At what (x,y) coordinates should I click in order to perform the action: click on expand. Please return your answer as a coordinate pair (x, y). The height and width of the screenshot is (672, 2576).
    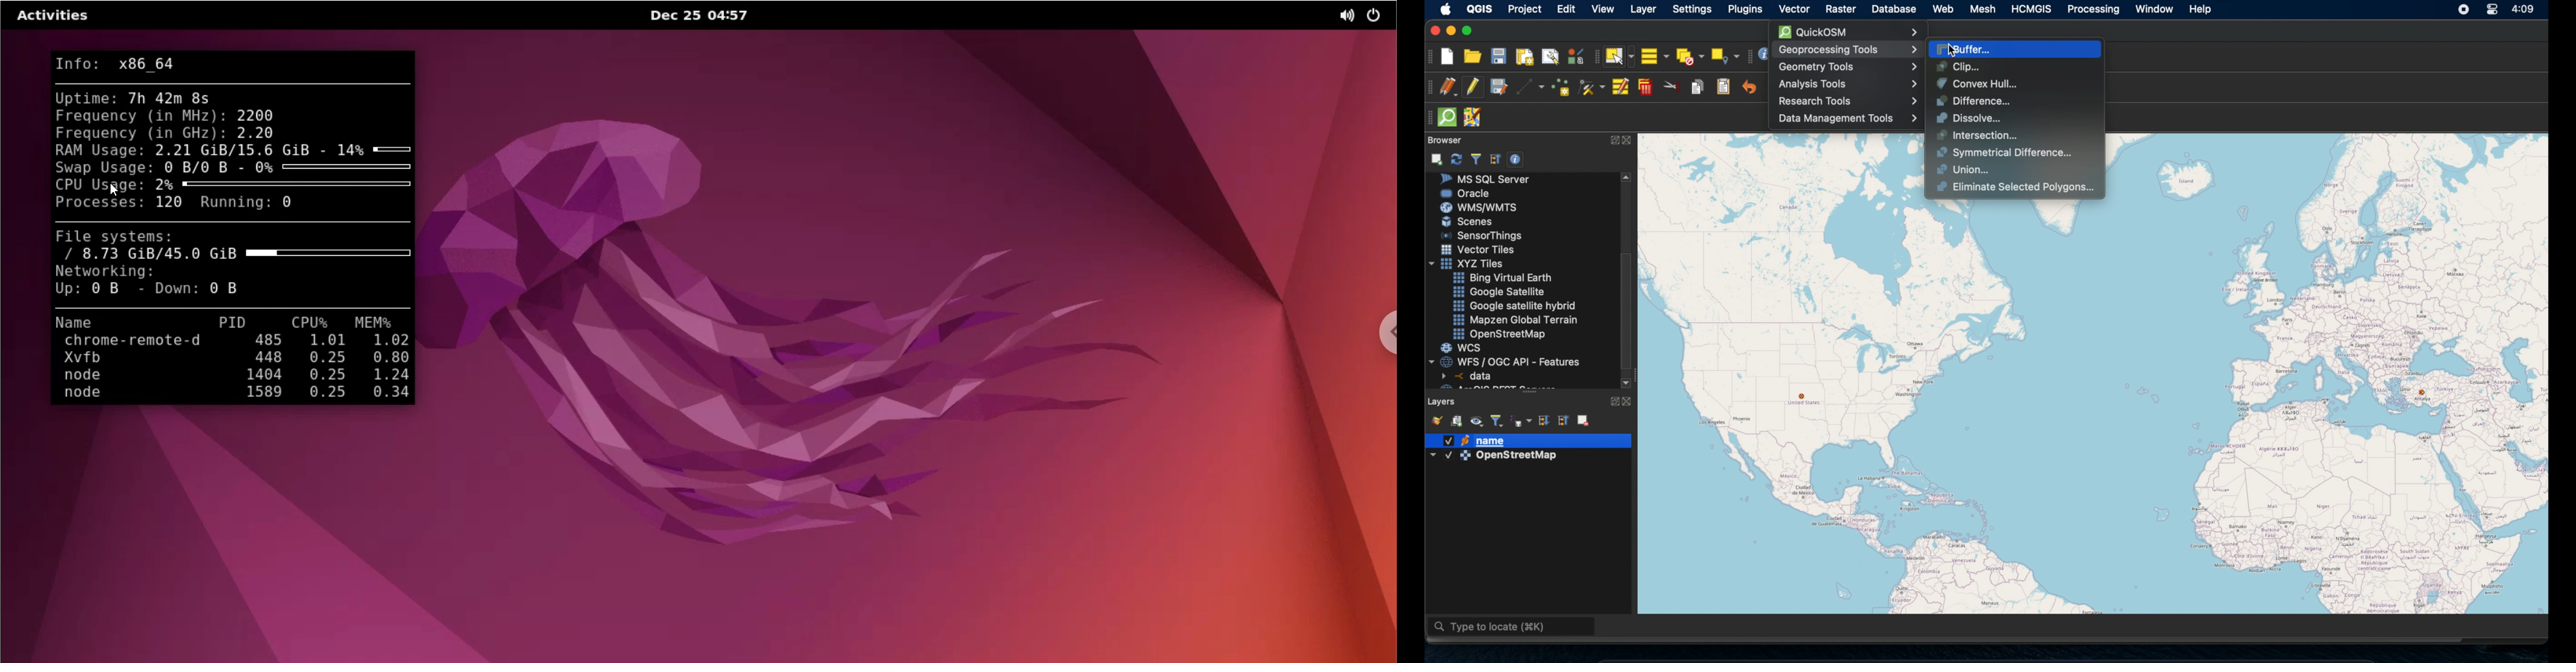
    Looking at the image, I should click on (1613, 139).